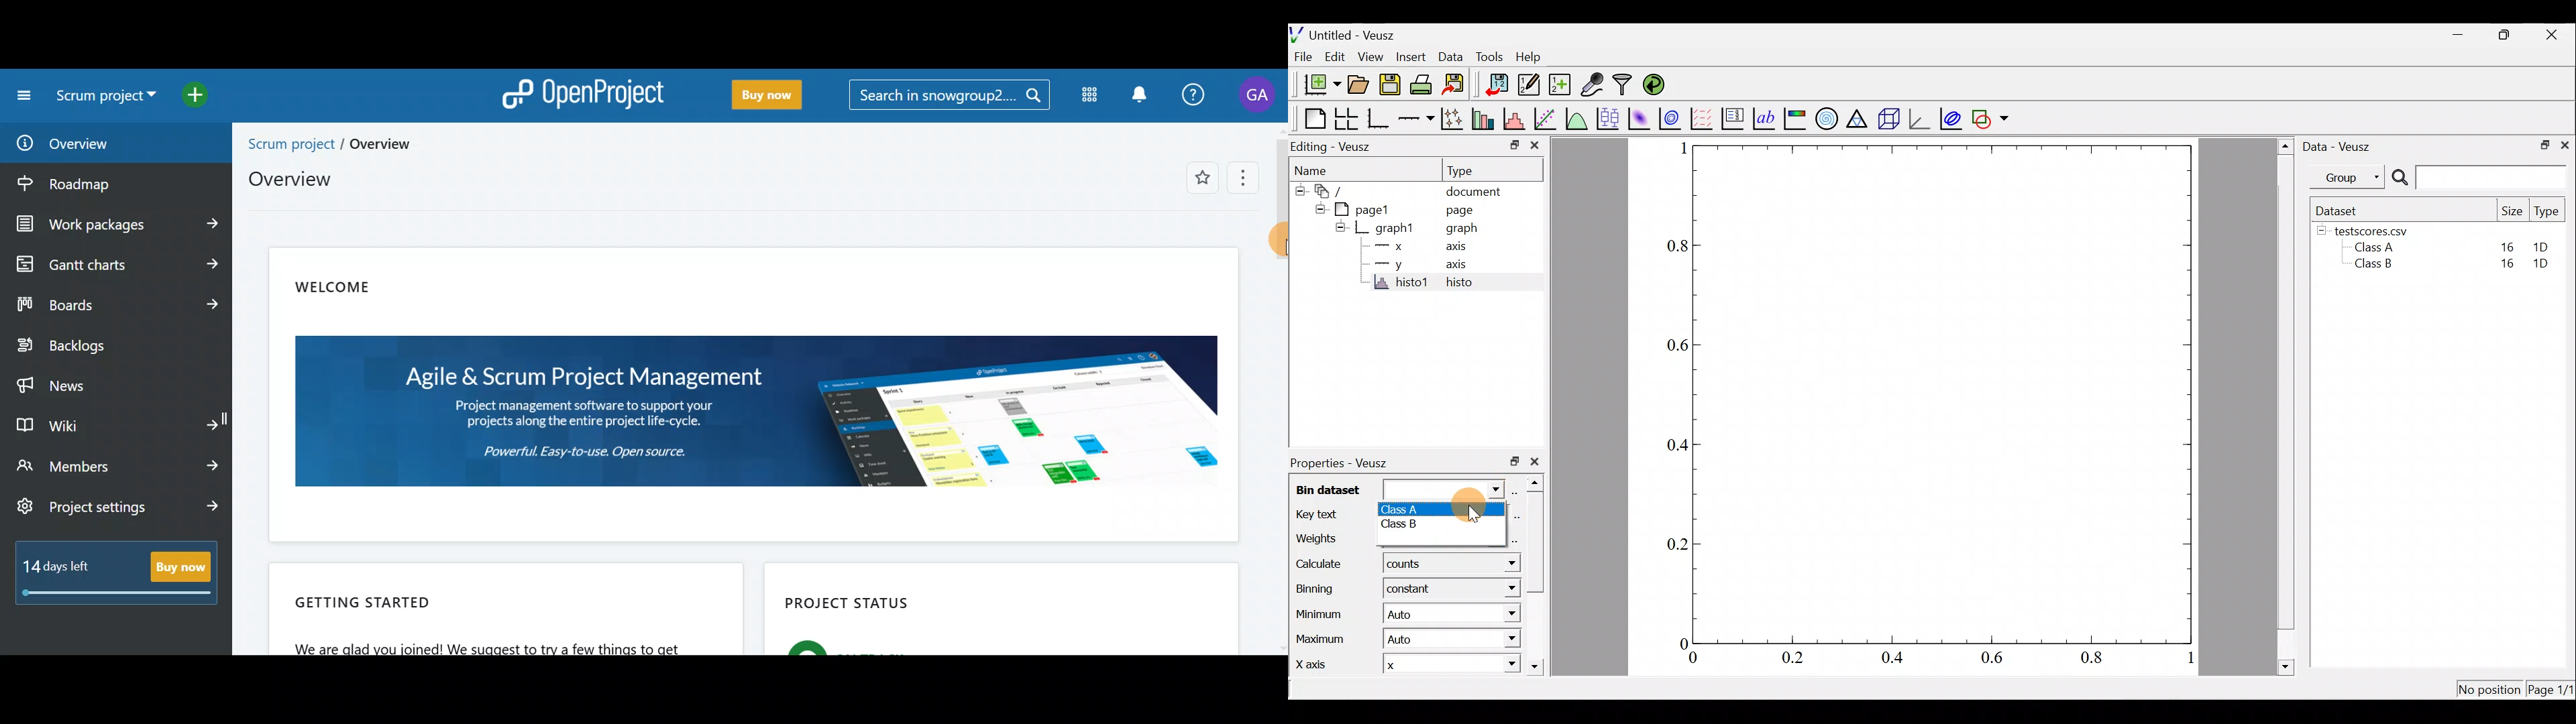  I want to click on Plot a function, so click(1576, 117).